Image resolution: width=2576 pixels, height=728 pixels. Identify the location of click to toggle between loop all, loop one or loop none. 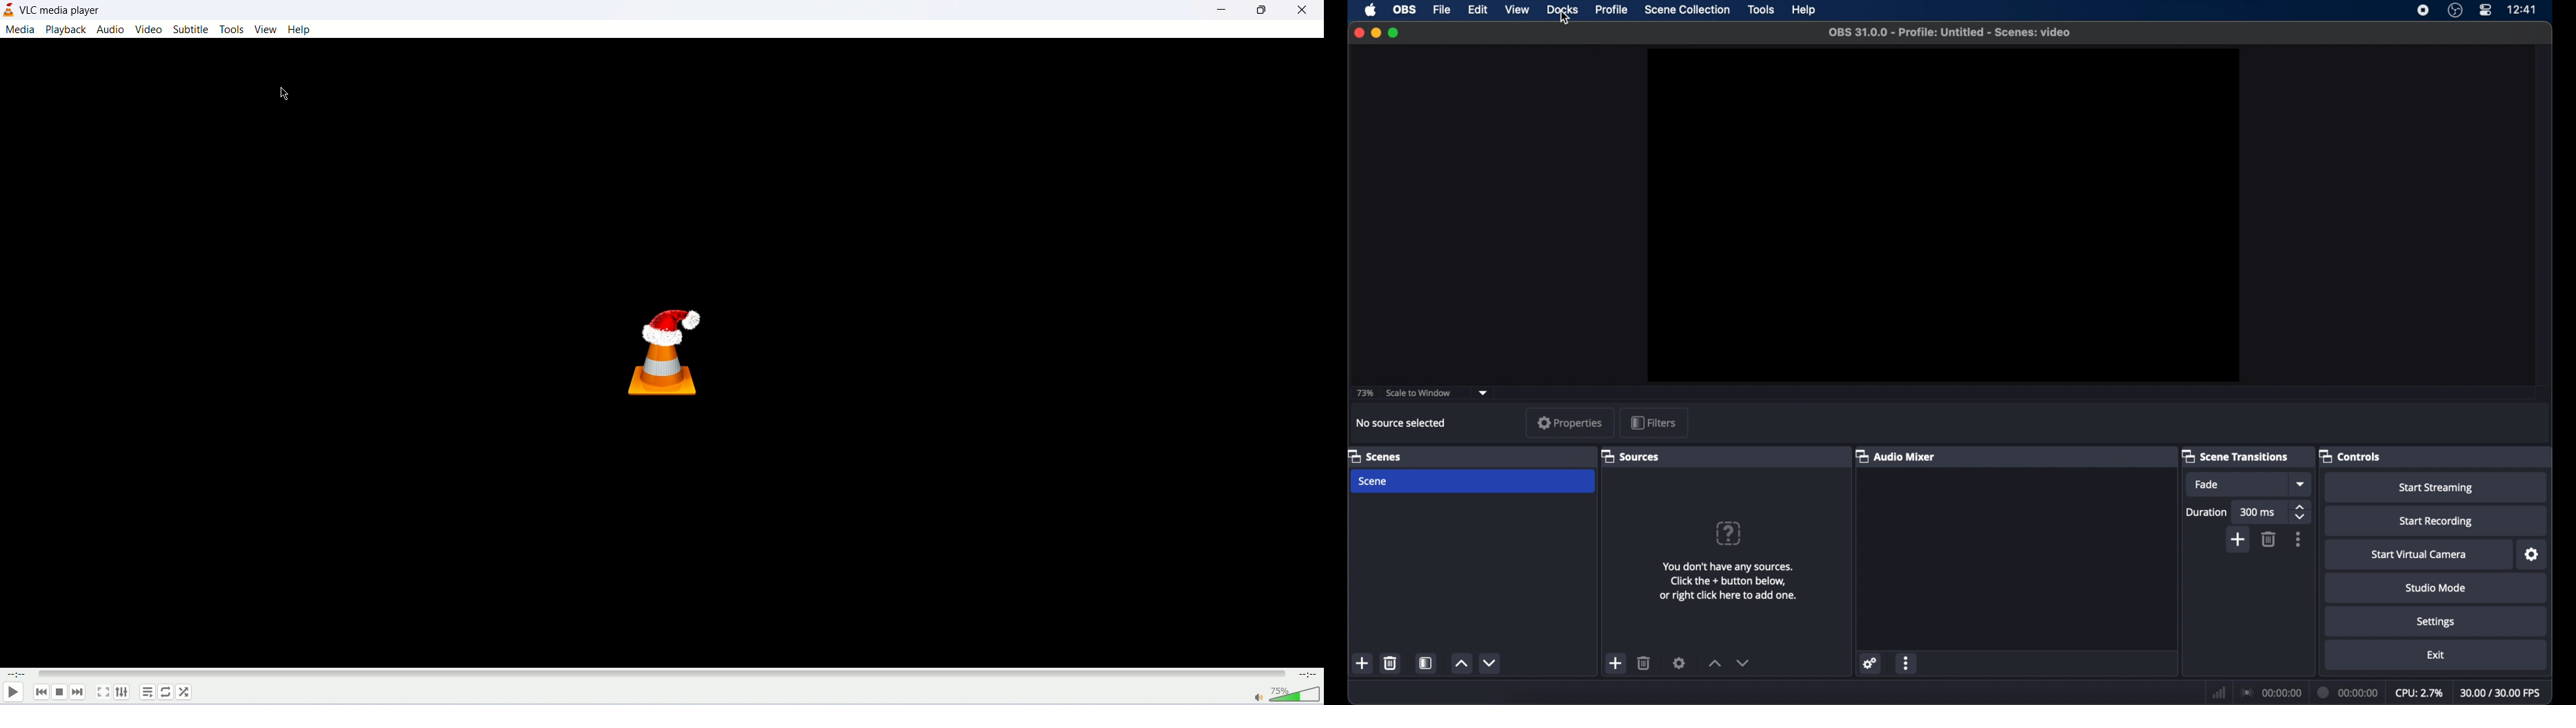
(166, 693).